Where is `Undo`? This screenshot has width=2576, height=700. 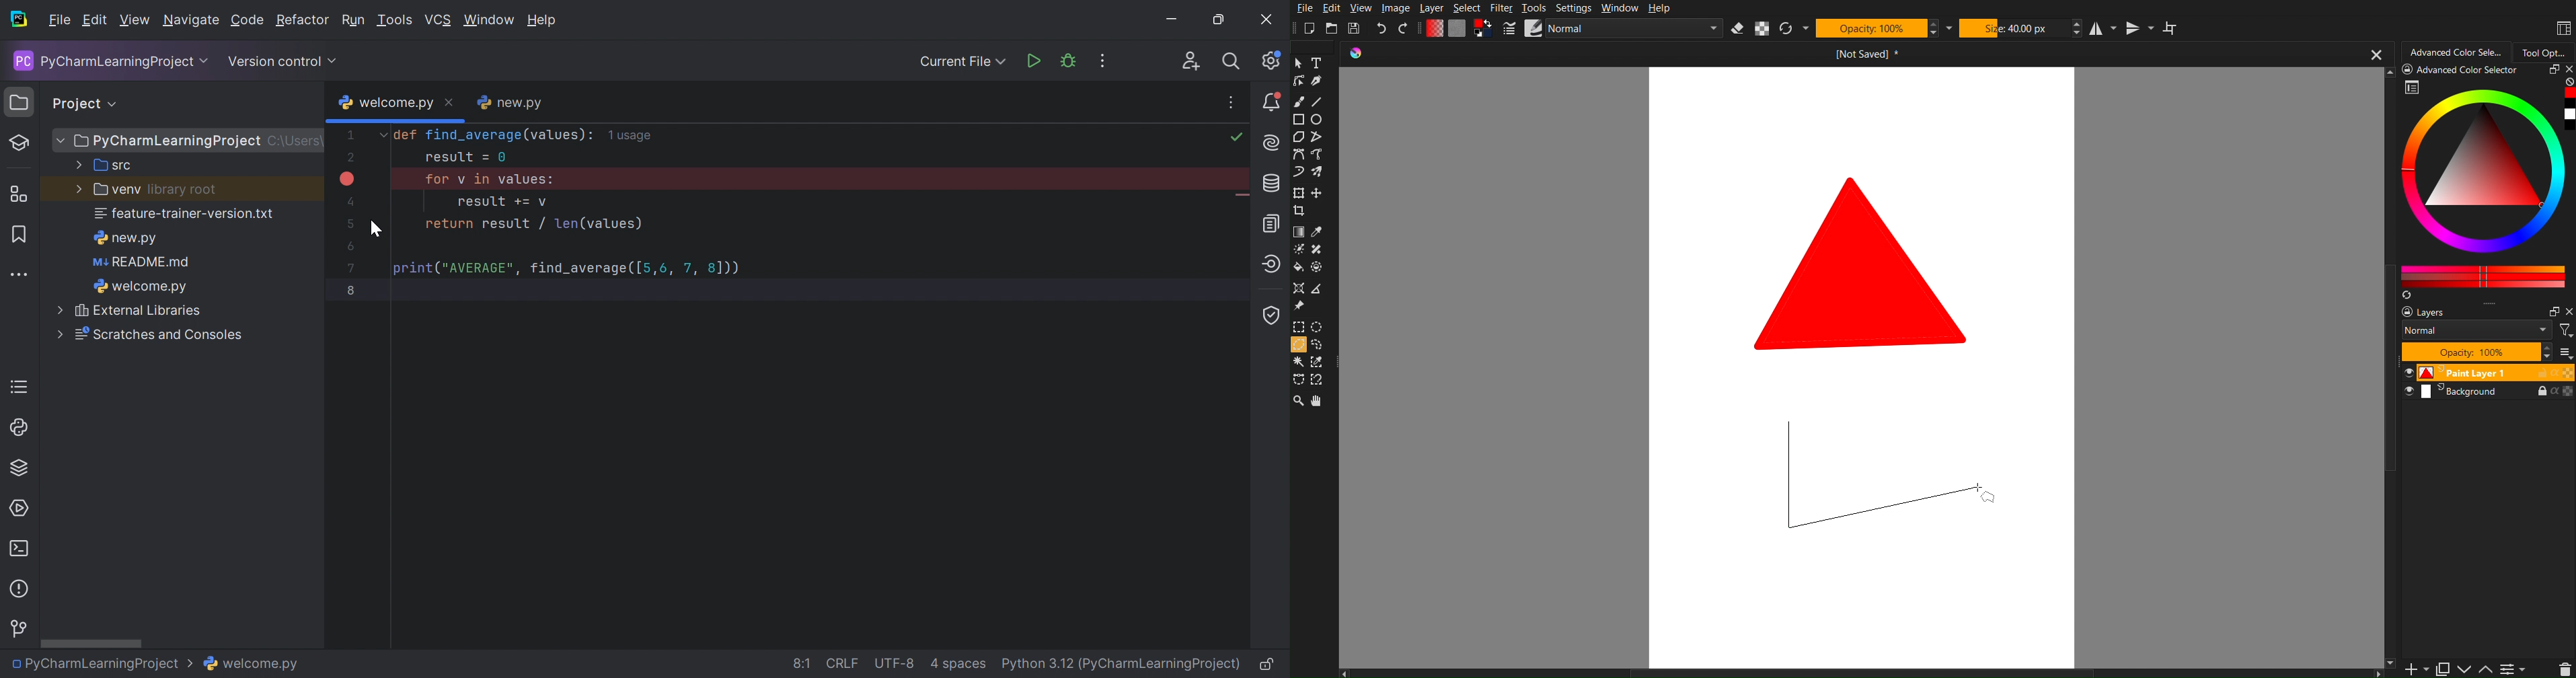
Undo is located at coordinates (1380, 28).